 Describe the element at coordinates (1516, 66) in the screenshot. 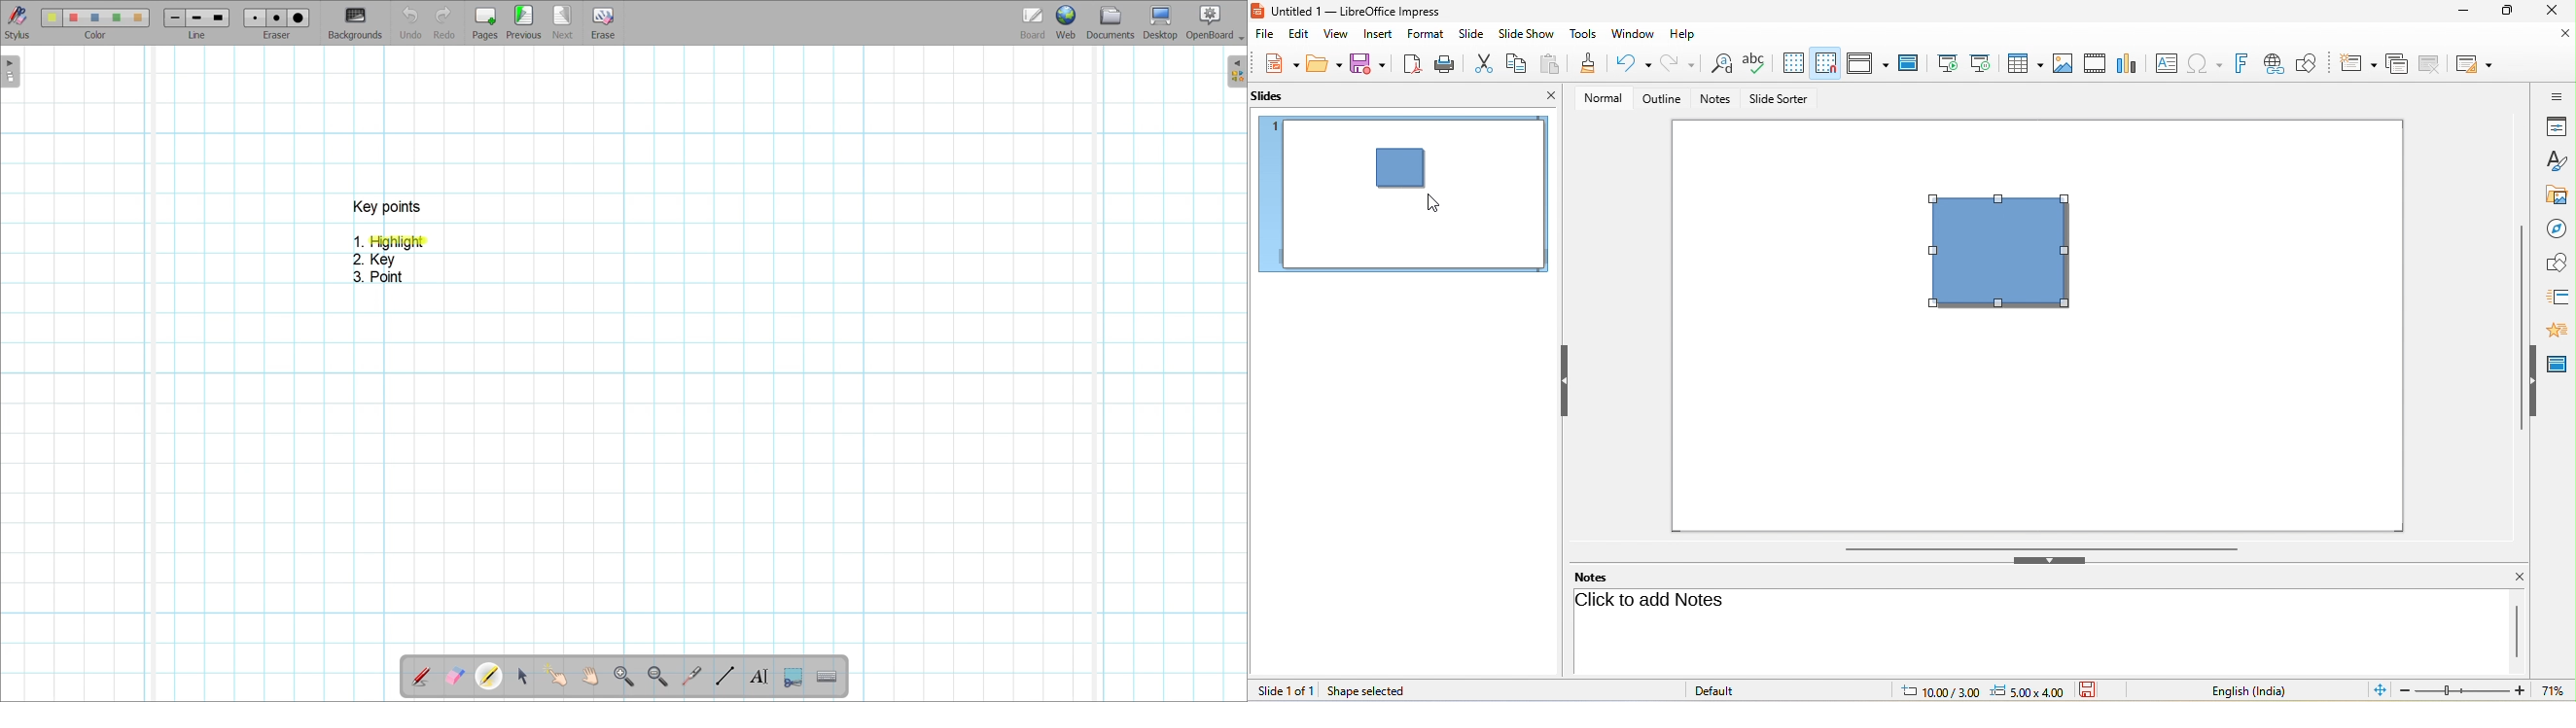

I see `copy` at that location.